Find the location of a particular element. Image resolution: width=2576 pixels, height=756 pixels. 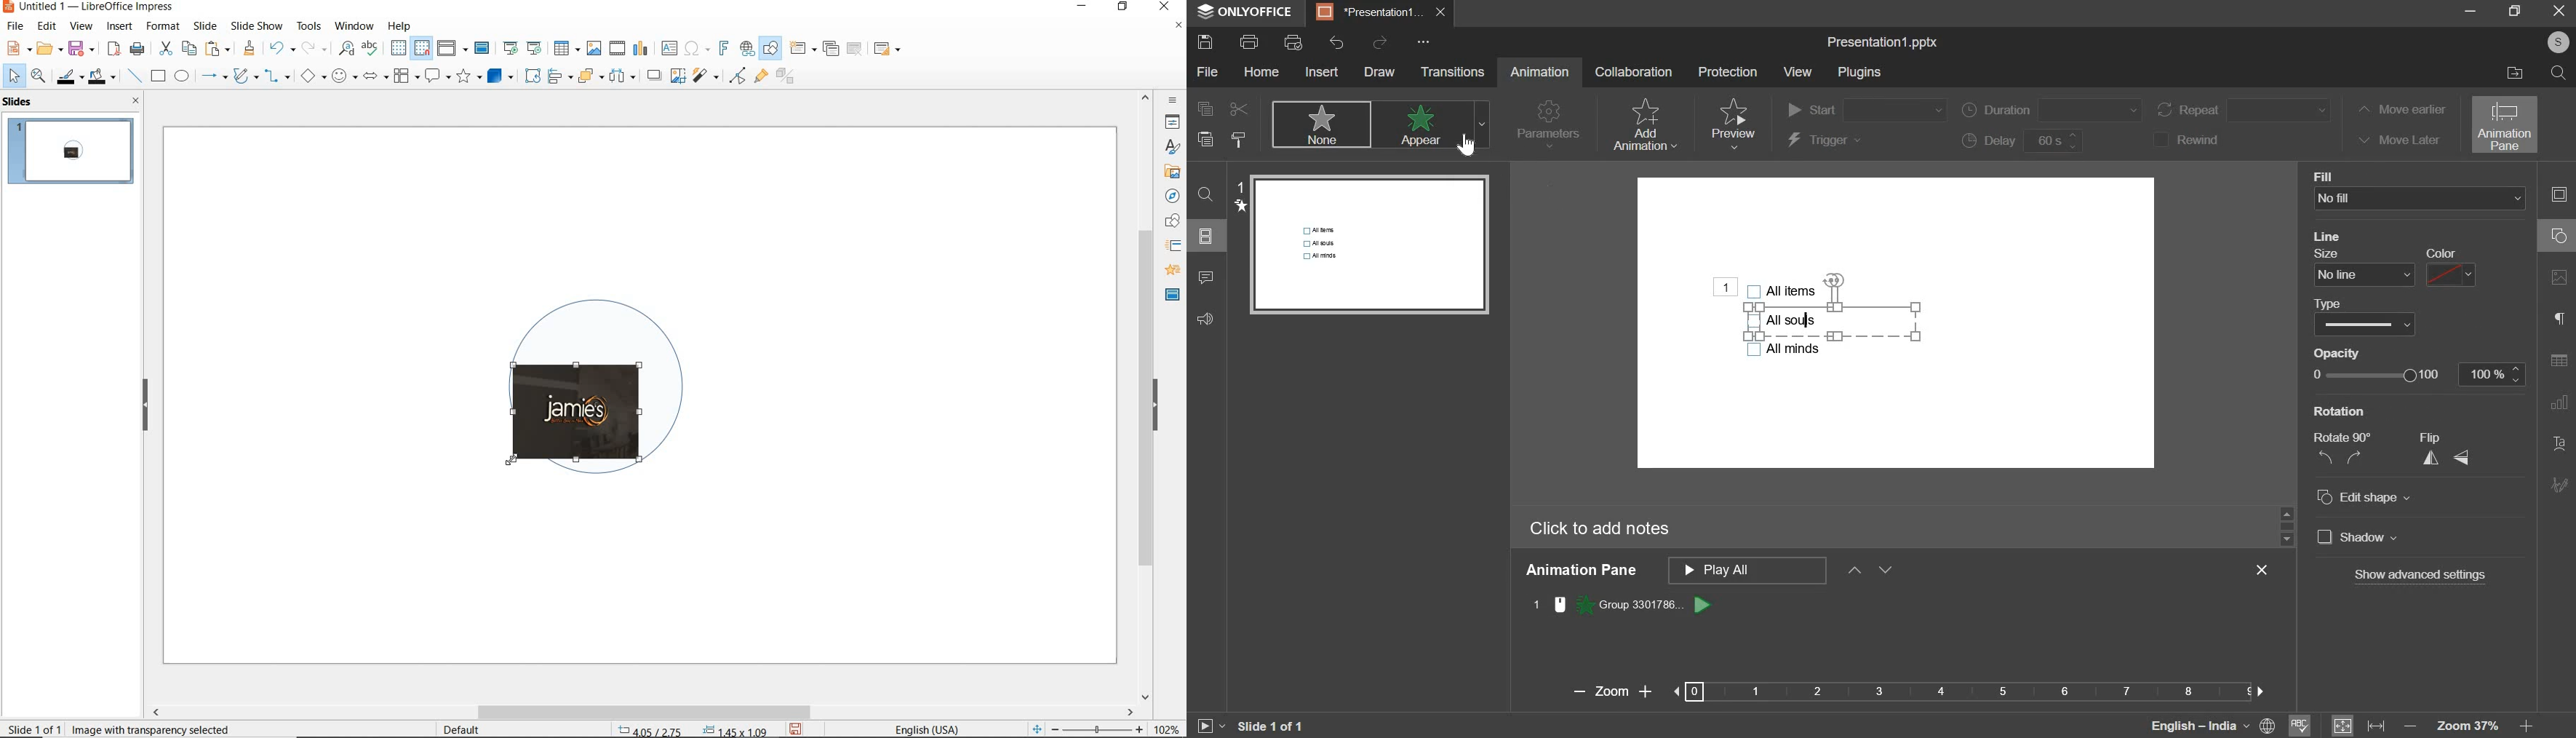

slide preview is located at coordinates (1369, 244).